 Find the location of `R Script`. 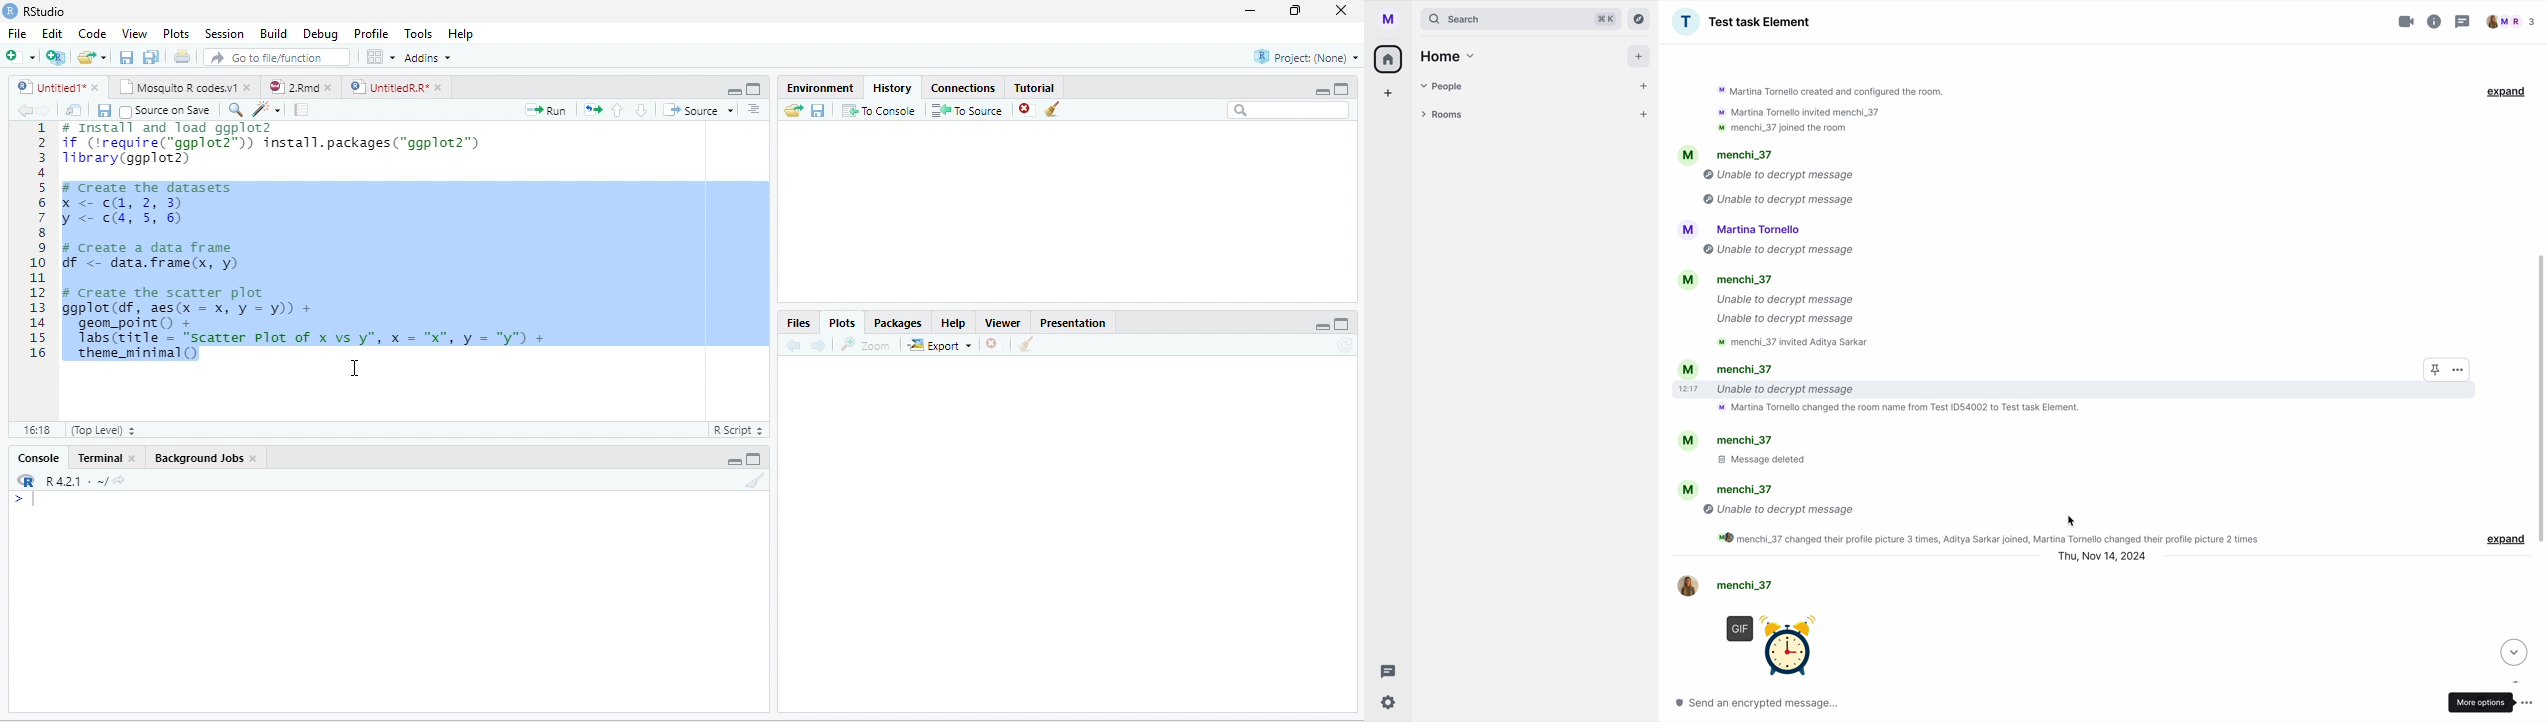

R Script is located at coordinates (740, 430).